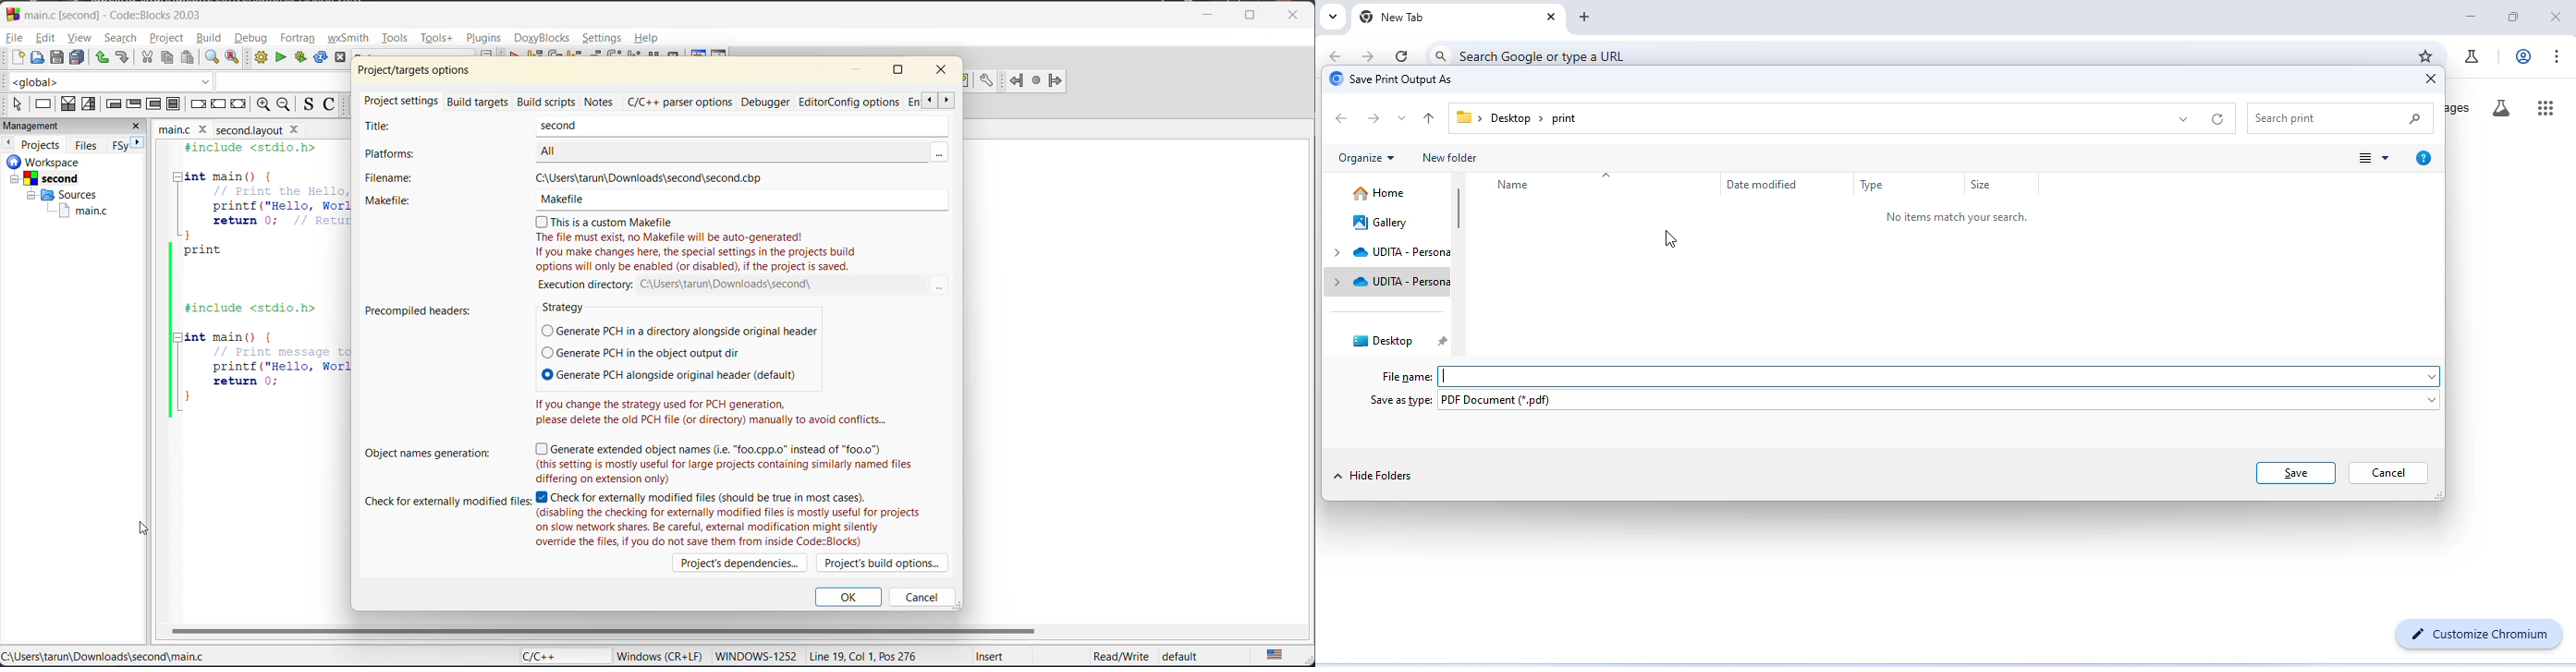 This screenshot has width=2576, height=672. Describe the element at coordinates (656, 201) in the screenshot. I see `makefile` at that location.